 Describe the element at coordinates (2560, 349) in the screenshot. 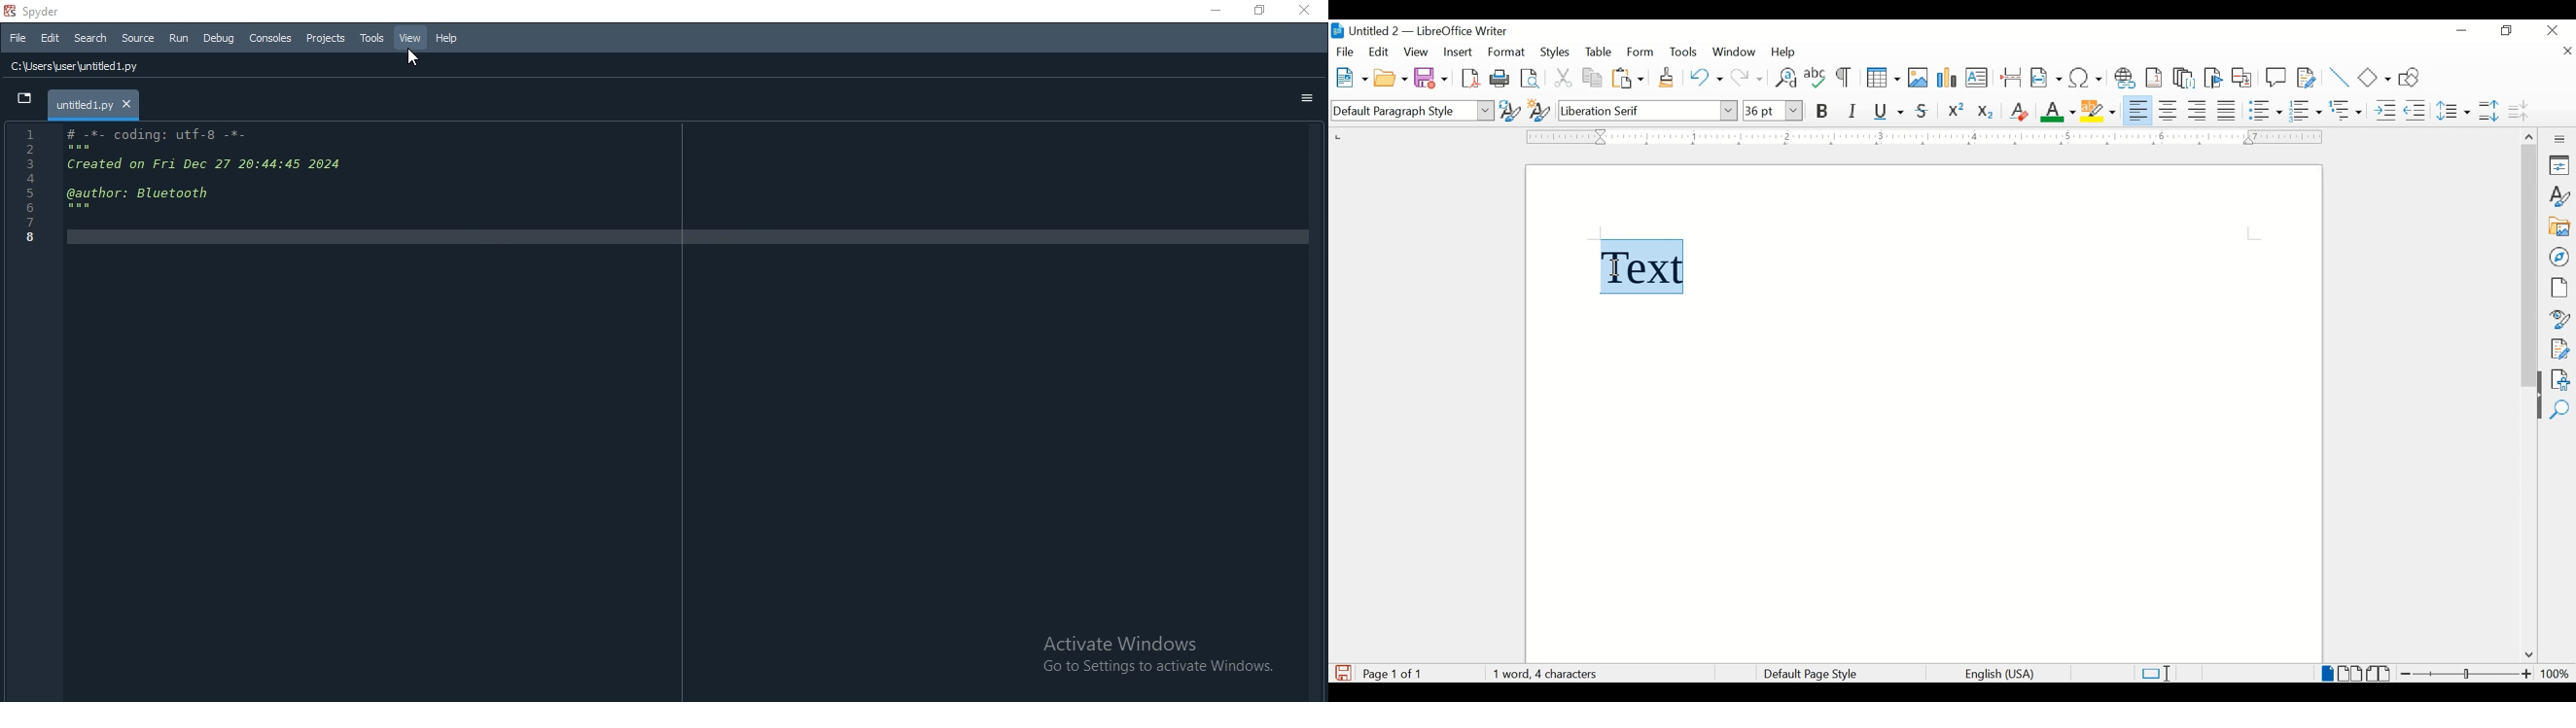

I see `manage changes` at that location.